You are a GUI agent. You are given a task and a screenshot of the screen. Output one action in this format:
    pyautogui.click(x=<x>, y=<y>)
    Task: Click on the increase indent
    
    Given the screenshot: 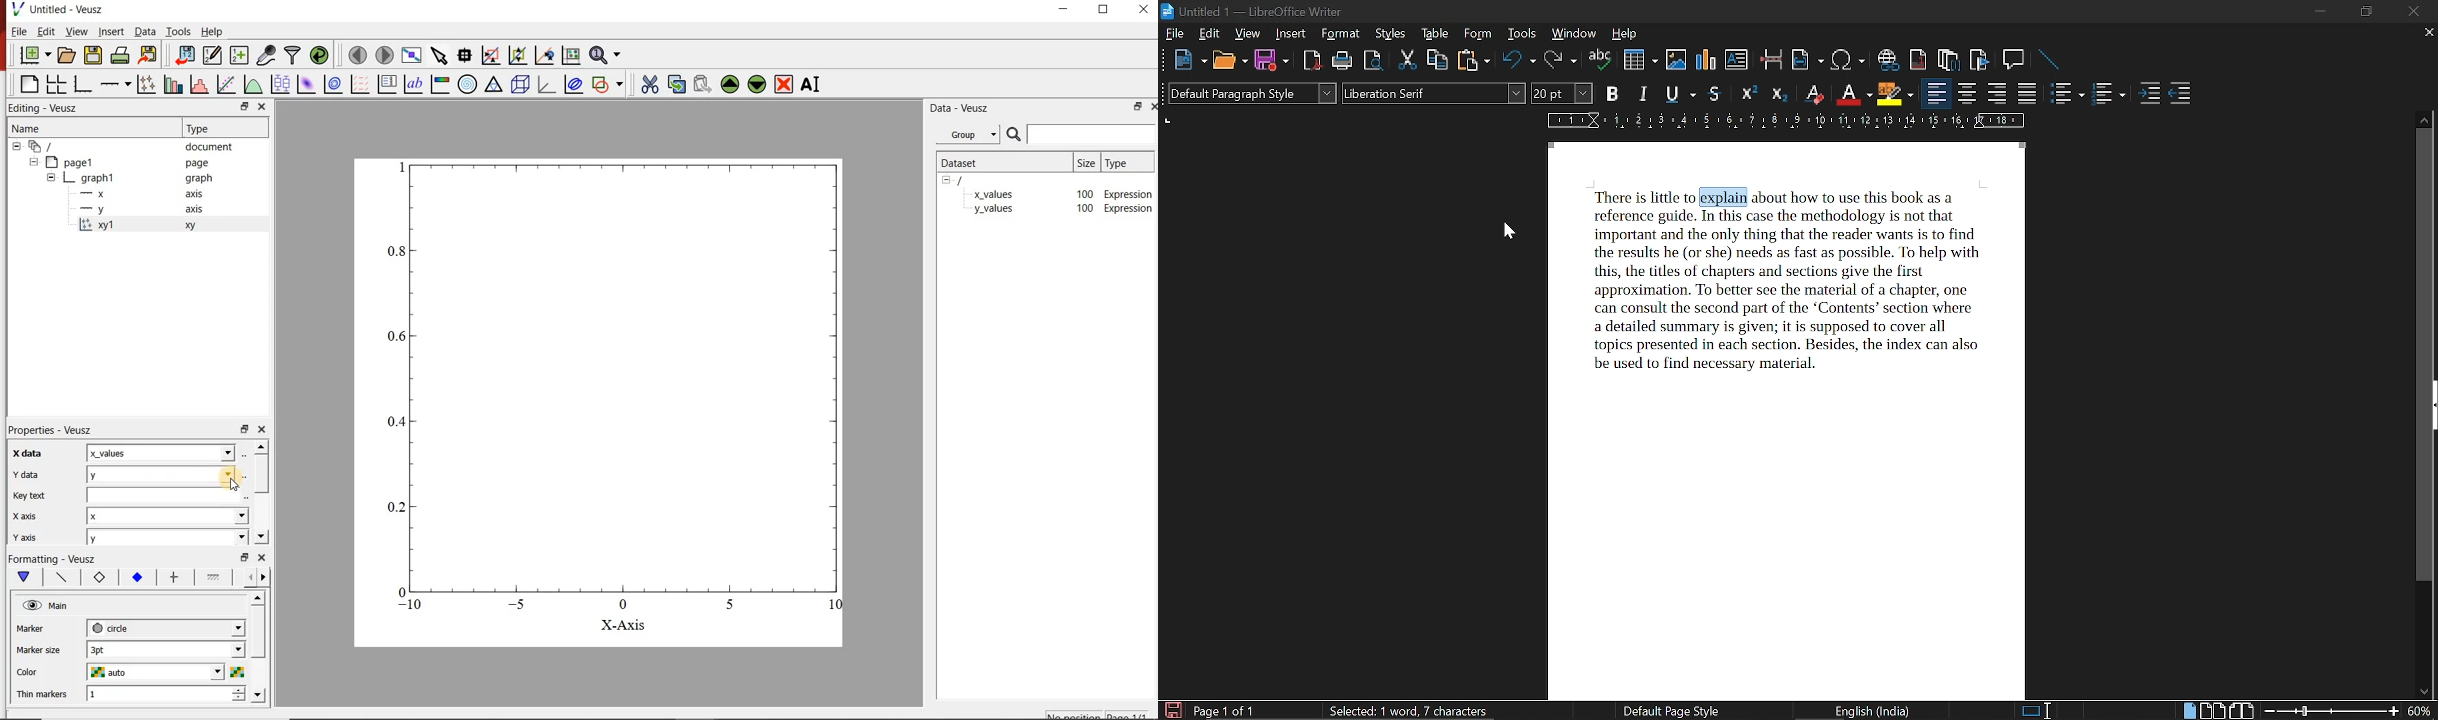 What is the action you would take?
    pyautogui.click(x=2152, y=94)
    